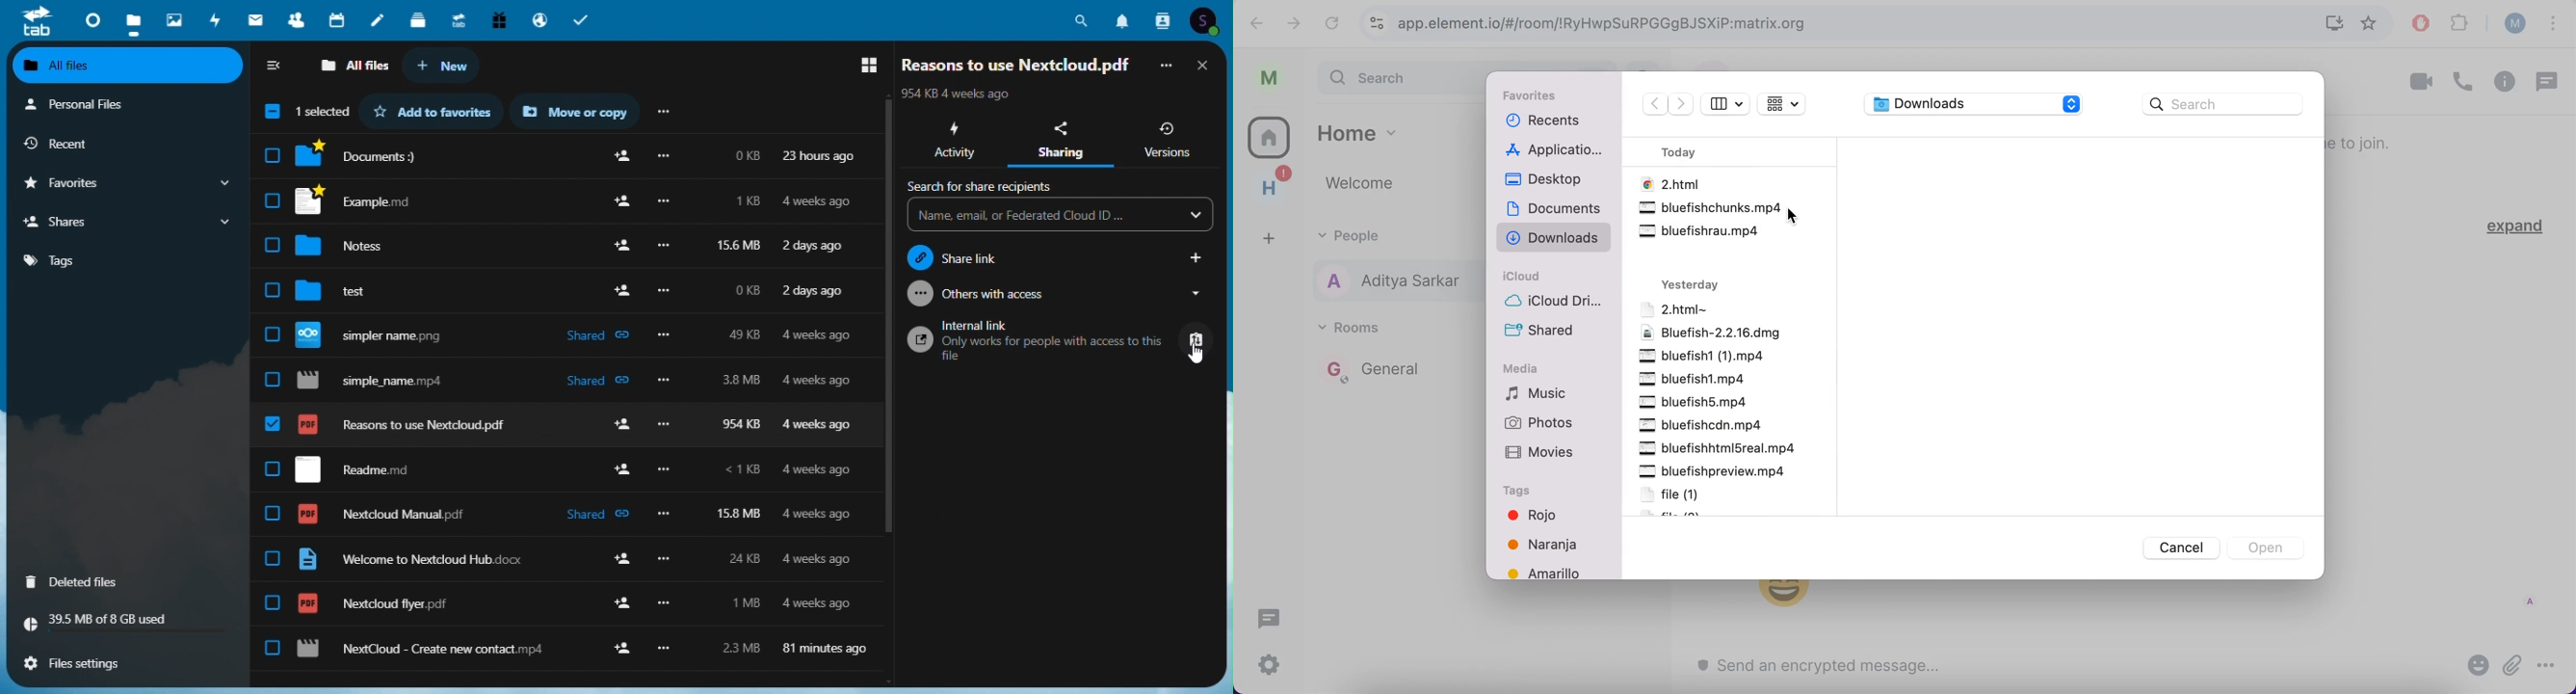 The height and width of the screenshot is (700, 2576). Describe the element at coordinates (1268, 76) in the screenshot. I see `user` at that location.